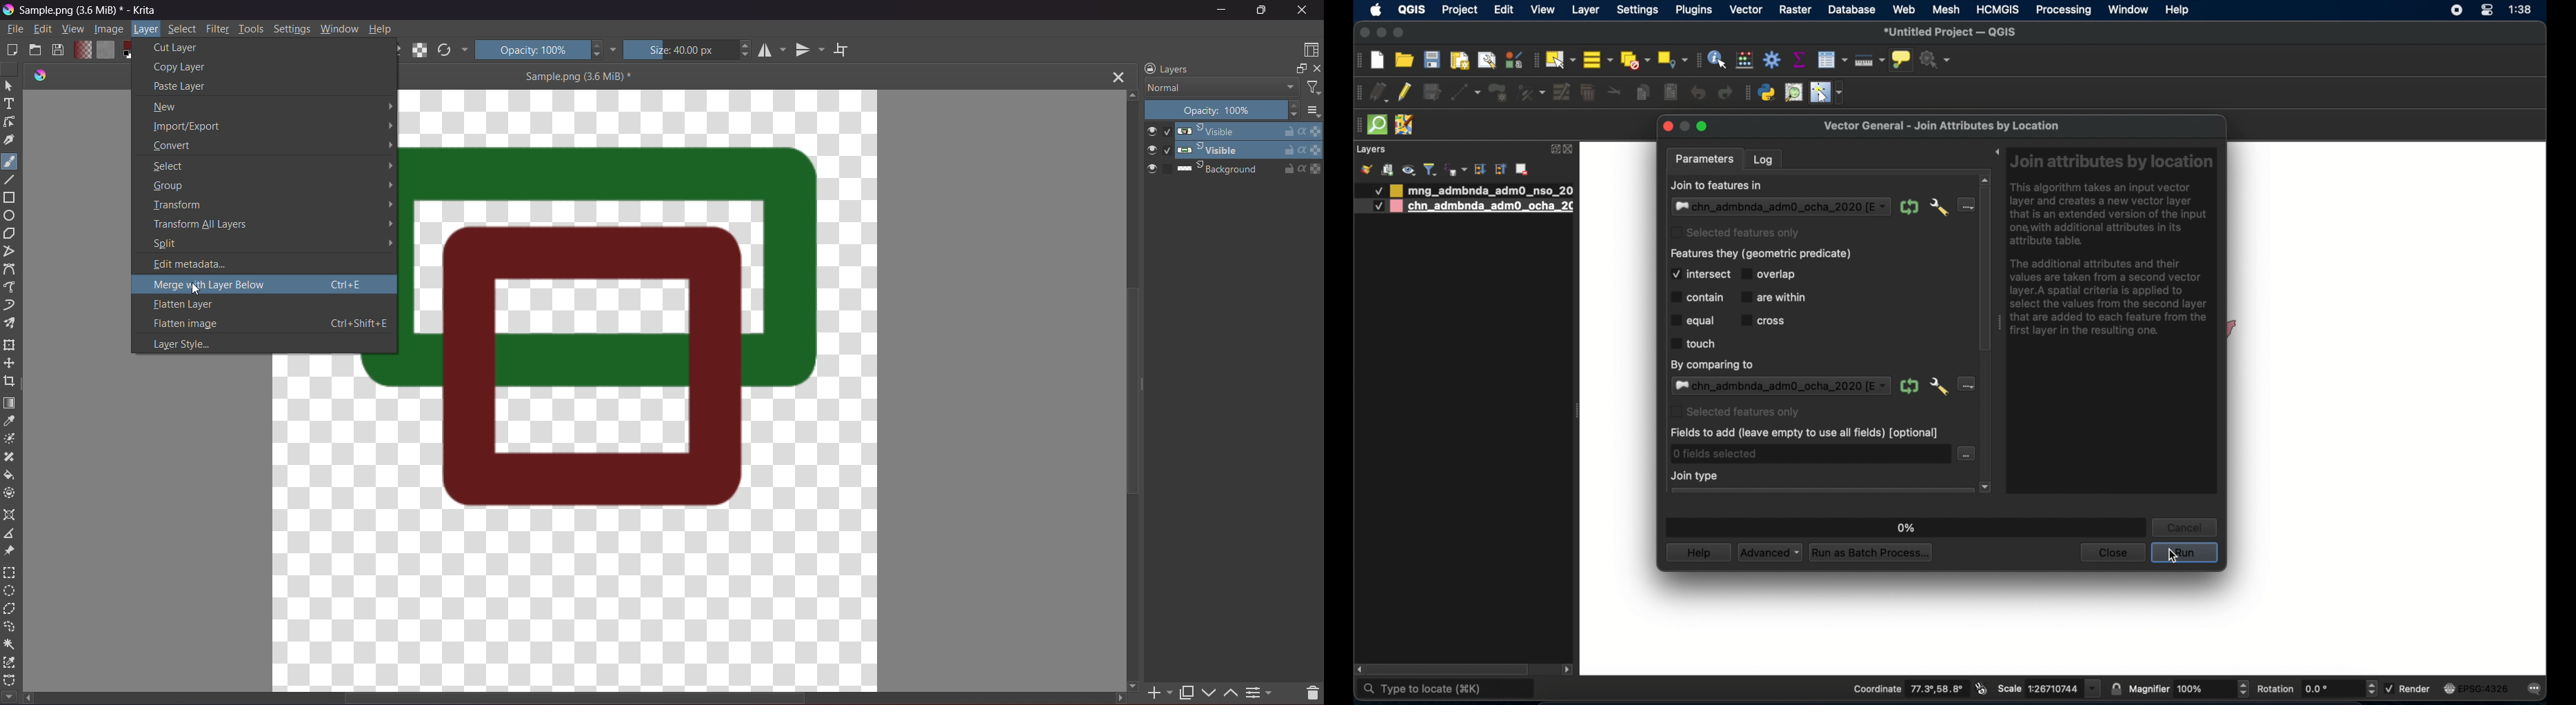 The height and width of the screenshot is (728, 2576). Describe the element at coordinates (2179, 10) in the screenshot. I see `help` at that location.